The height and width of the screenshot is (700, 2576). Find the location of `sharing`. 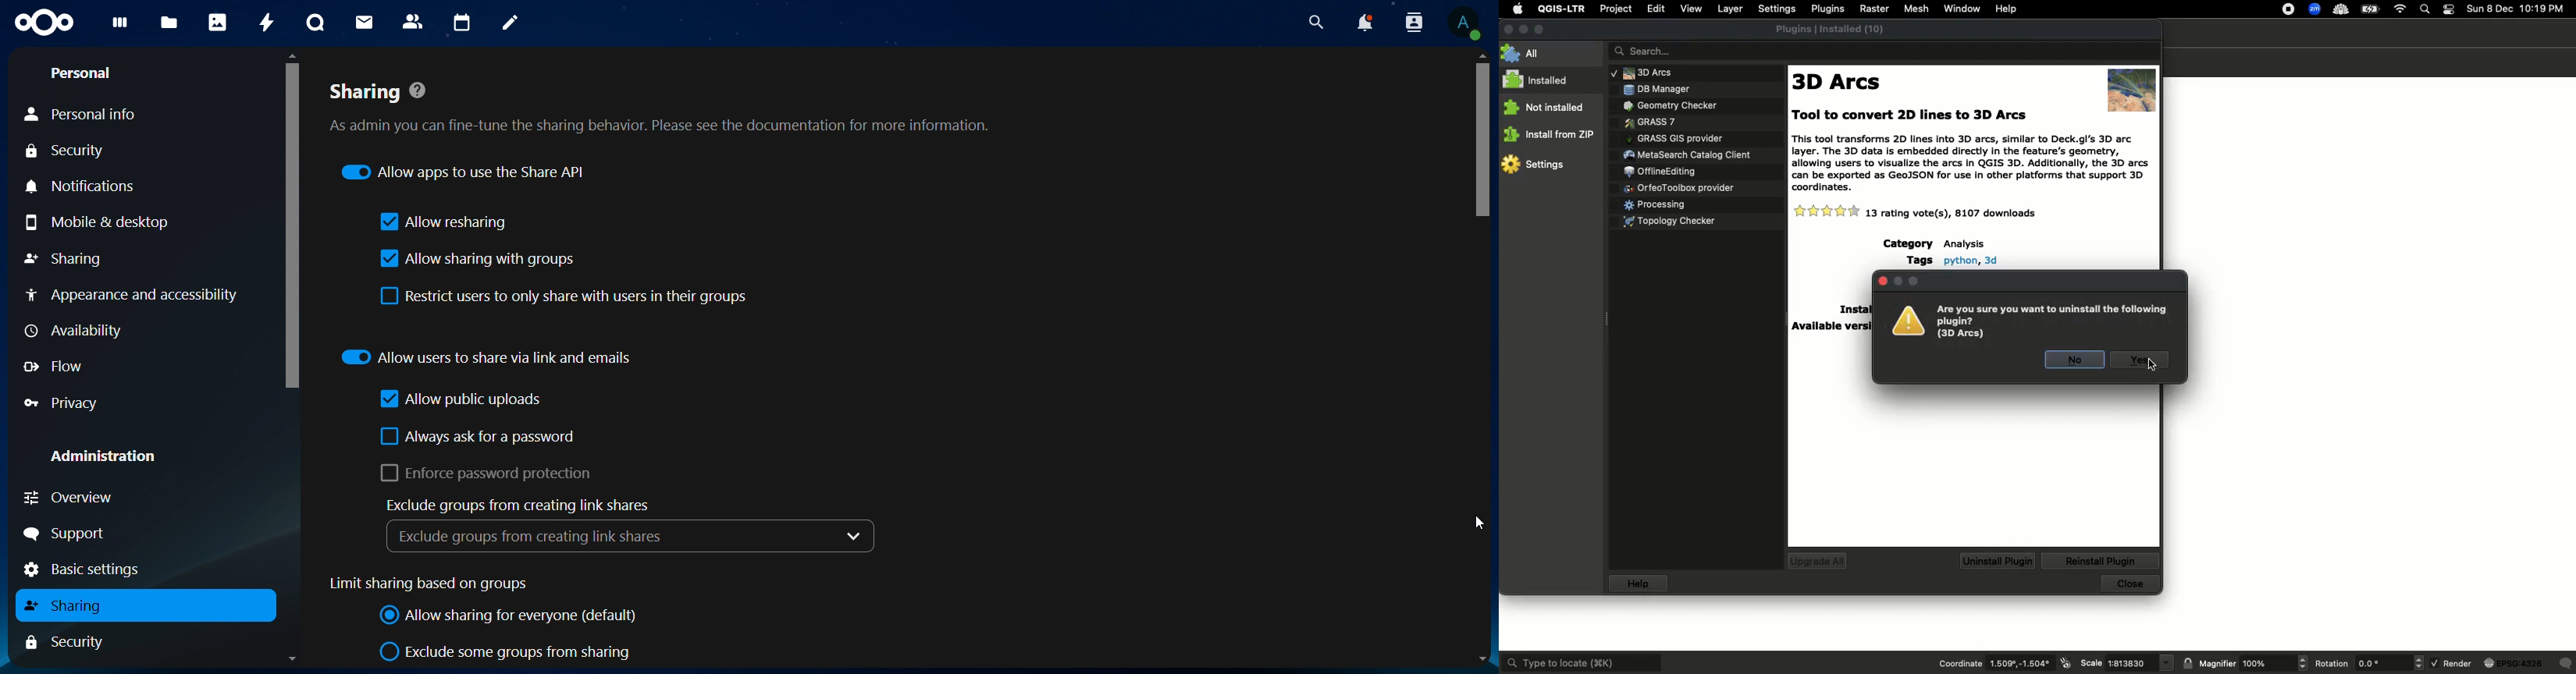

sharing is located at coordinates (660, 111).